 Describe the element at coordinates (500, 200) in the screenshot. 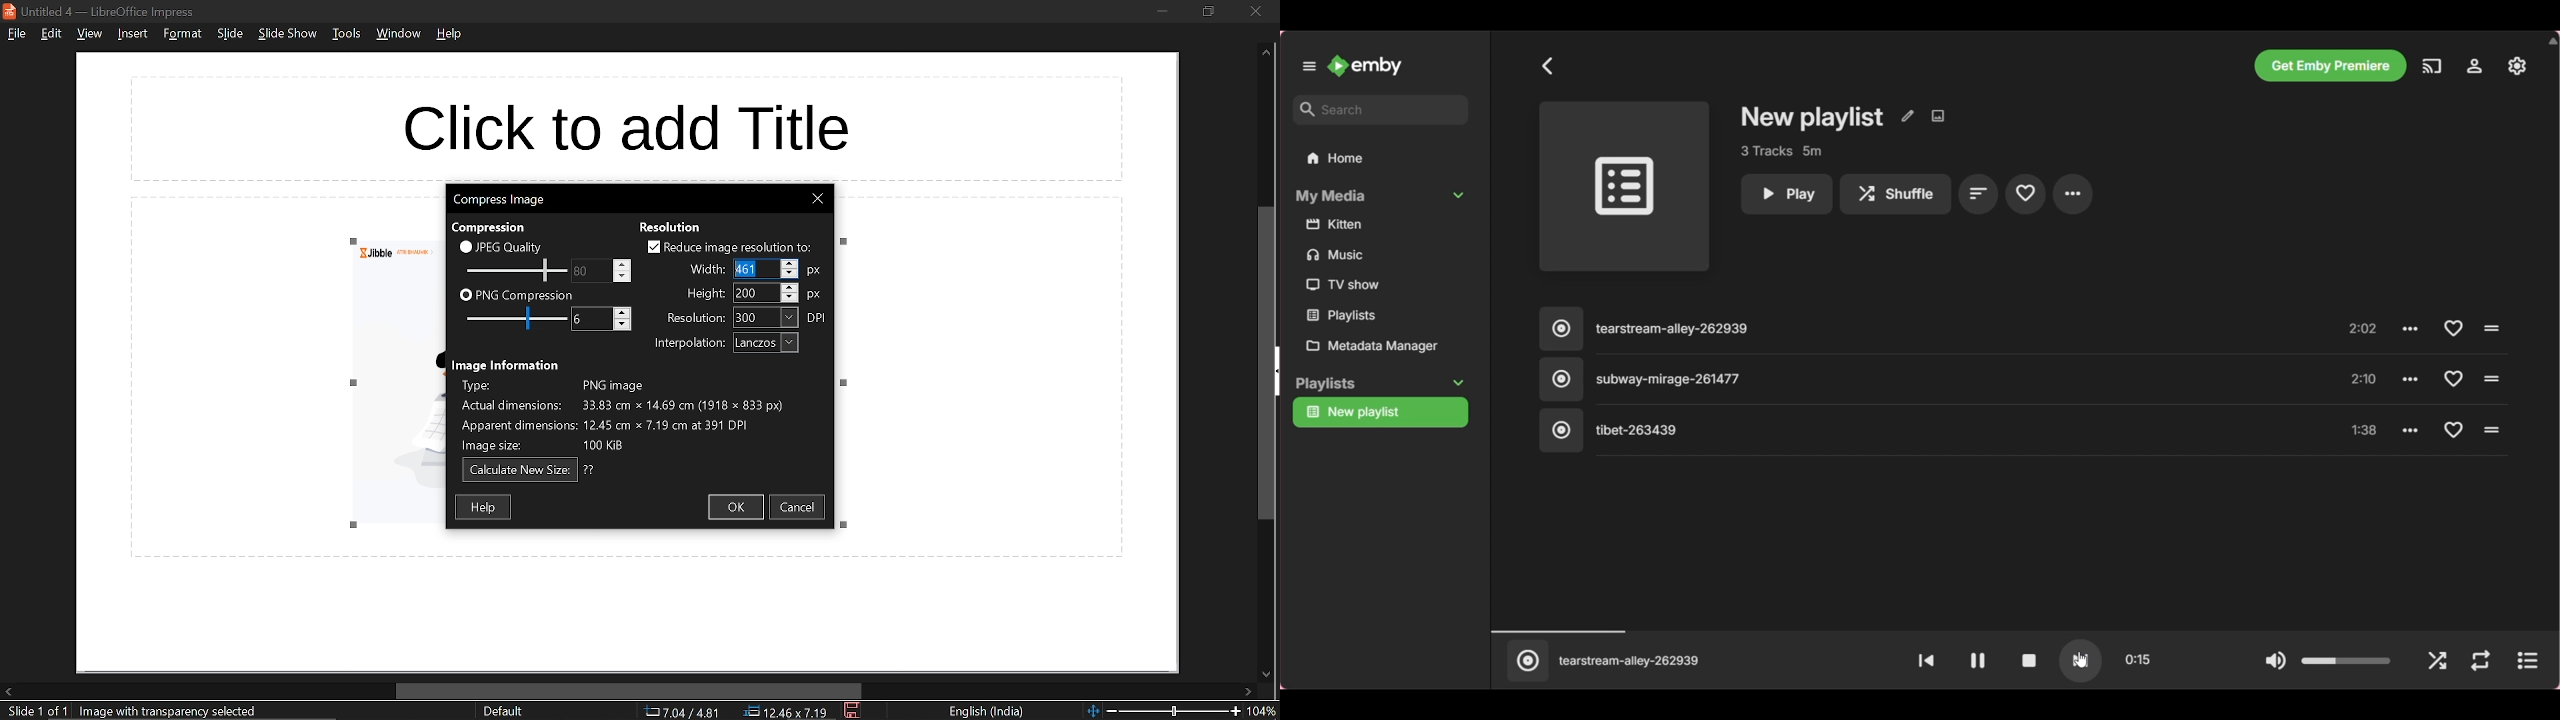

I see `current window` at that location.